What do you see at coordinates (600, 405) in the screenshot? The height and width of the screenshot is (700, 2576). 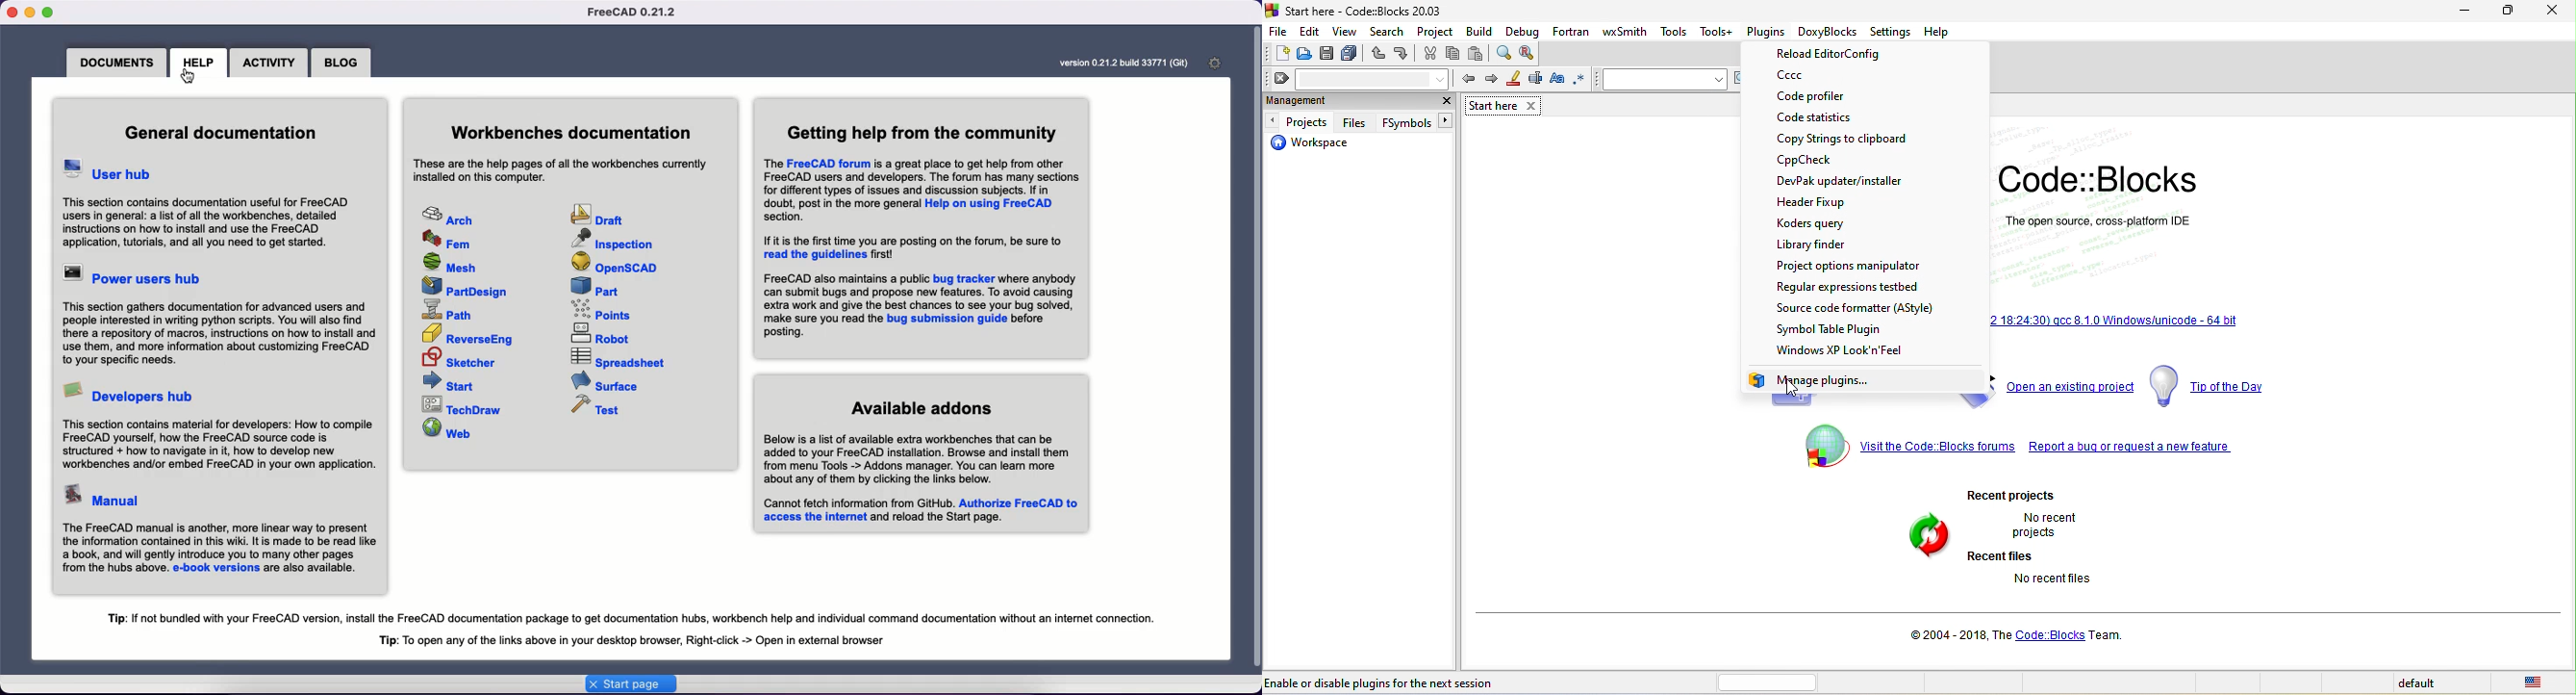 I see `Test` at bounding box center [600, 405].